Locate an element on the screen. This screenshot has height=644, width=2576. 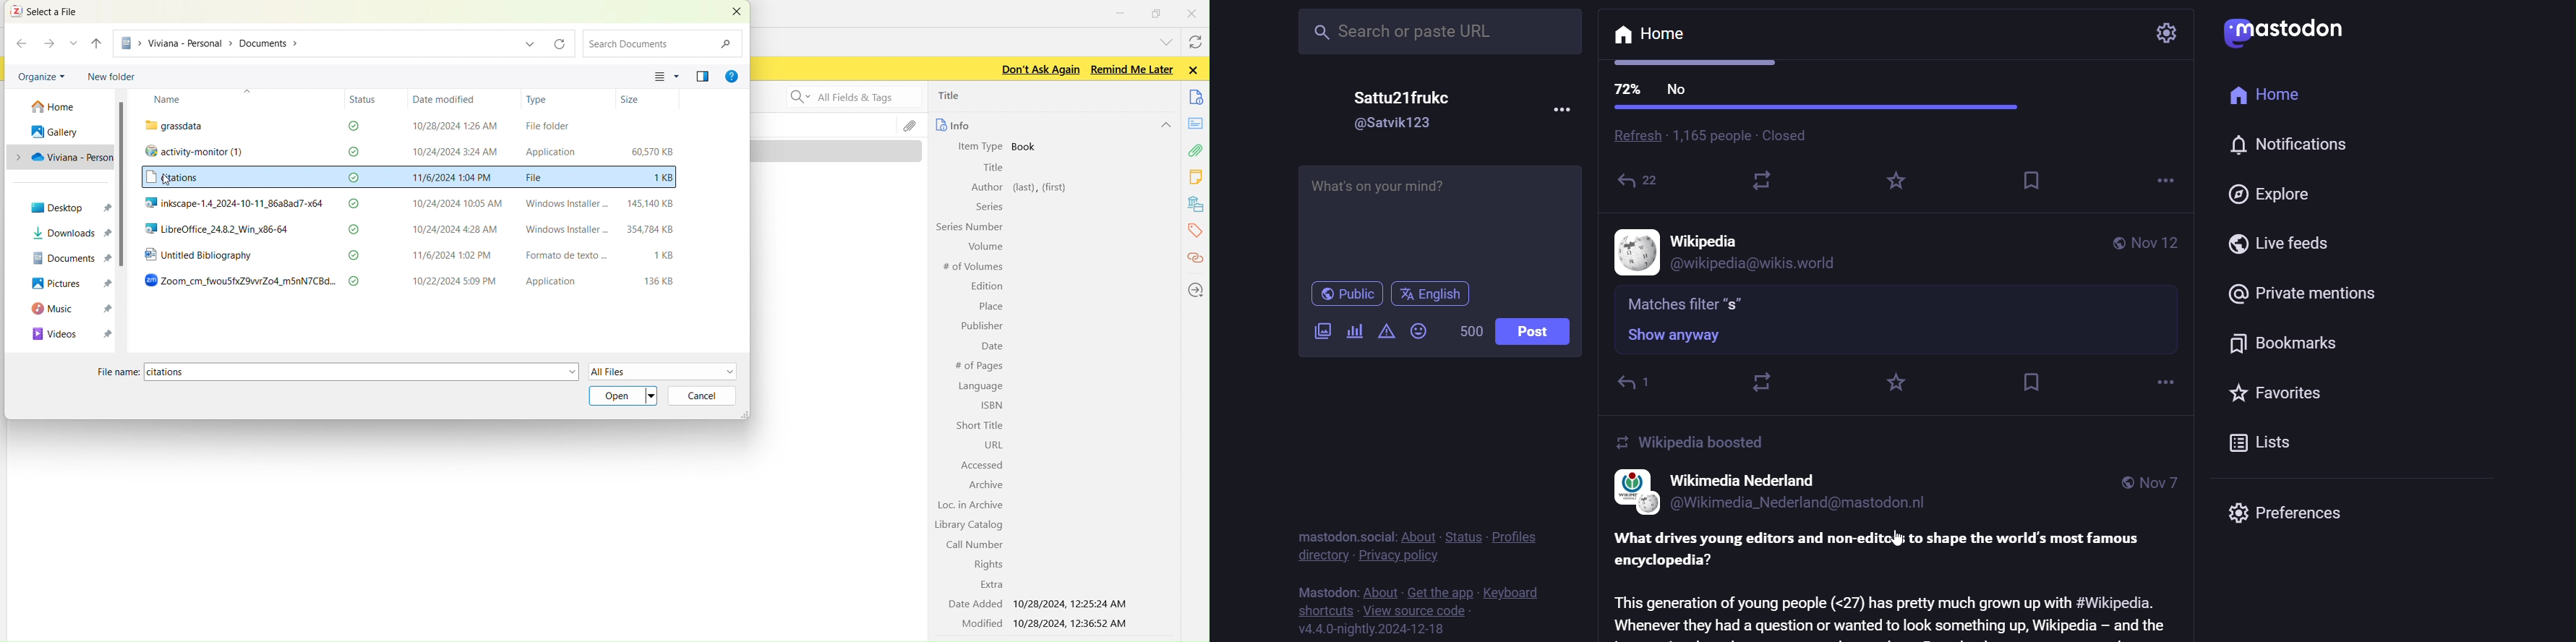
new folder is located at coordinates (111, 77).